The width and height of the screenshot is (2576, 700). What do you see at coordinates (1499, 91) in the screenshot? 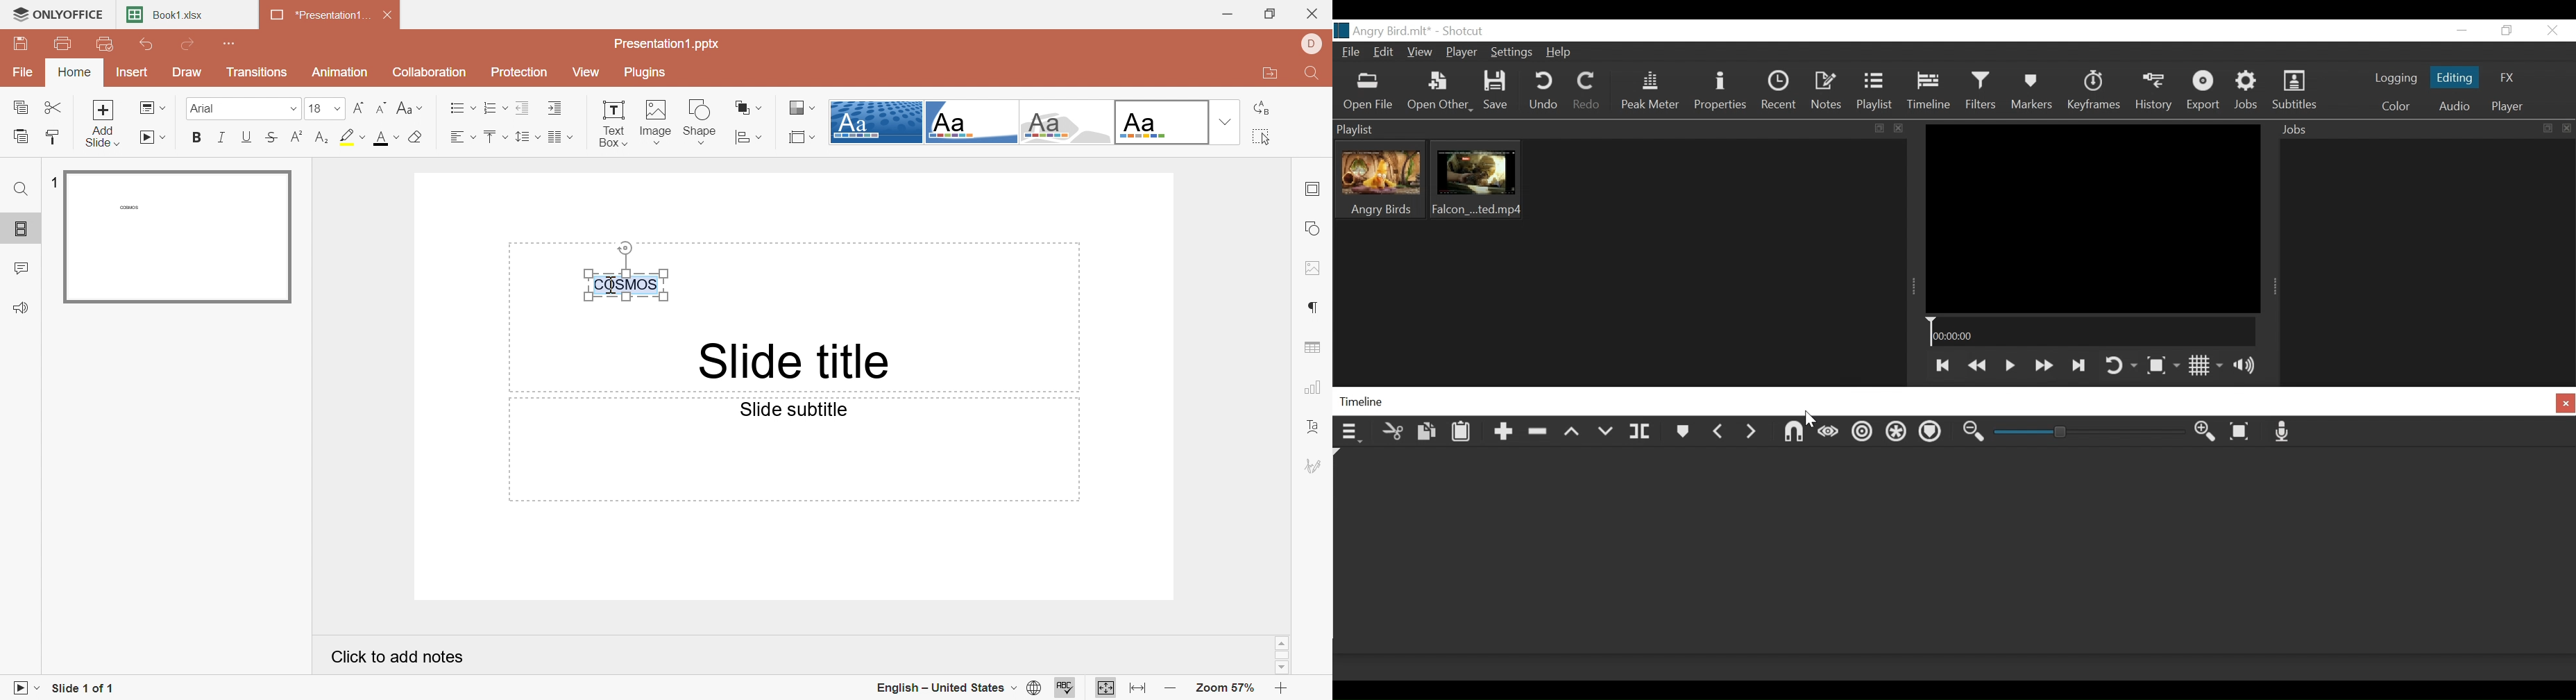
I see `Save` at bounding box center [1499, 91].